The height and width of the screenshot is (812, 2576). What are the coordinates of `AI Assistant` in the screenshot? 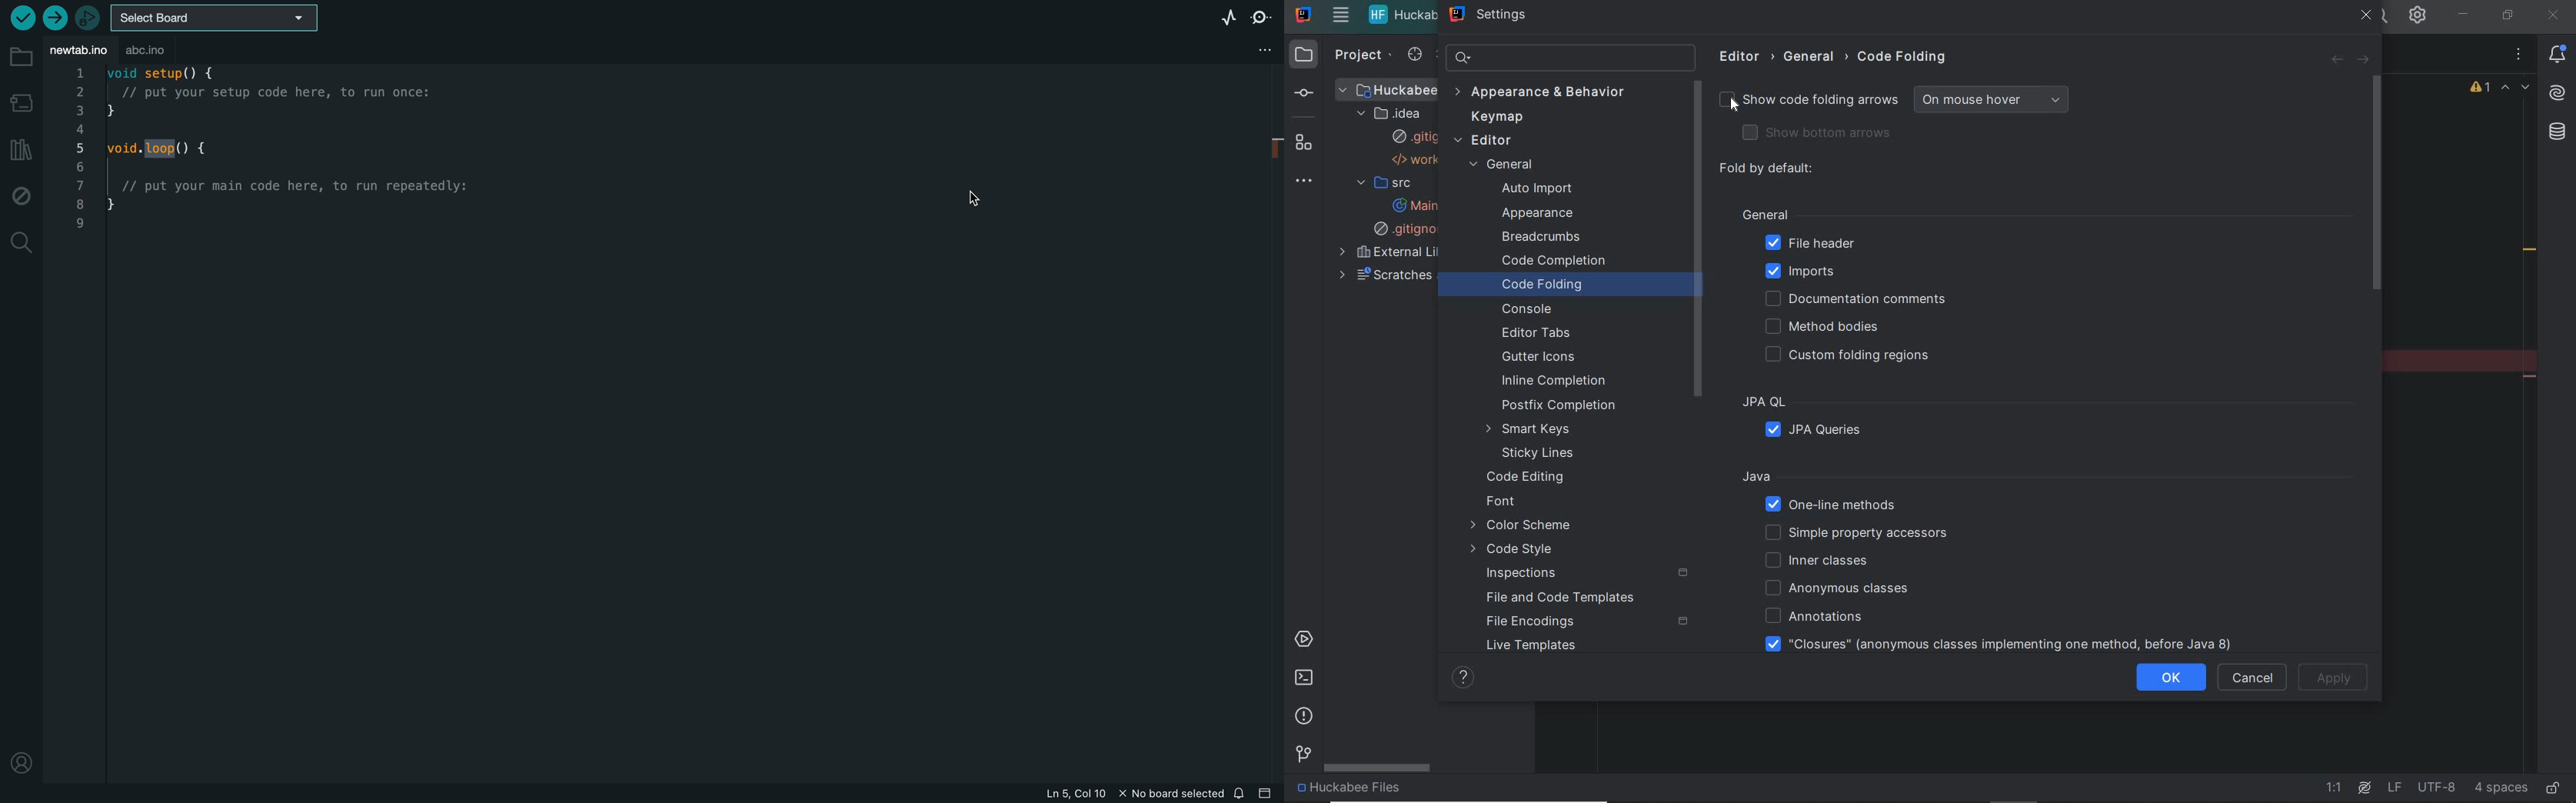 It's located at (2365, 788).